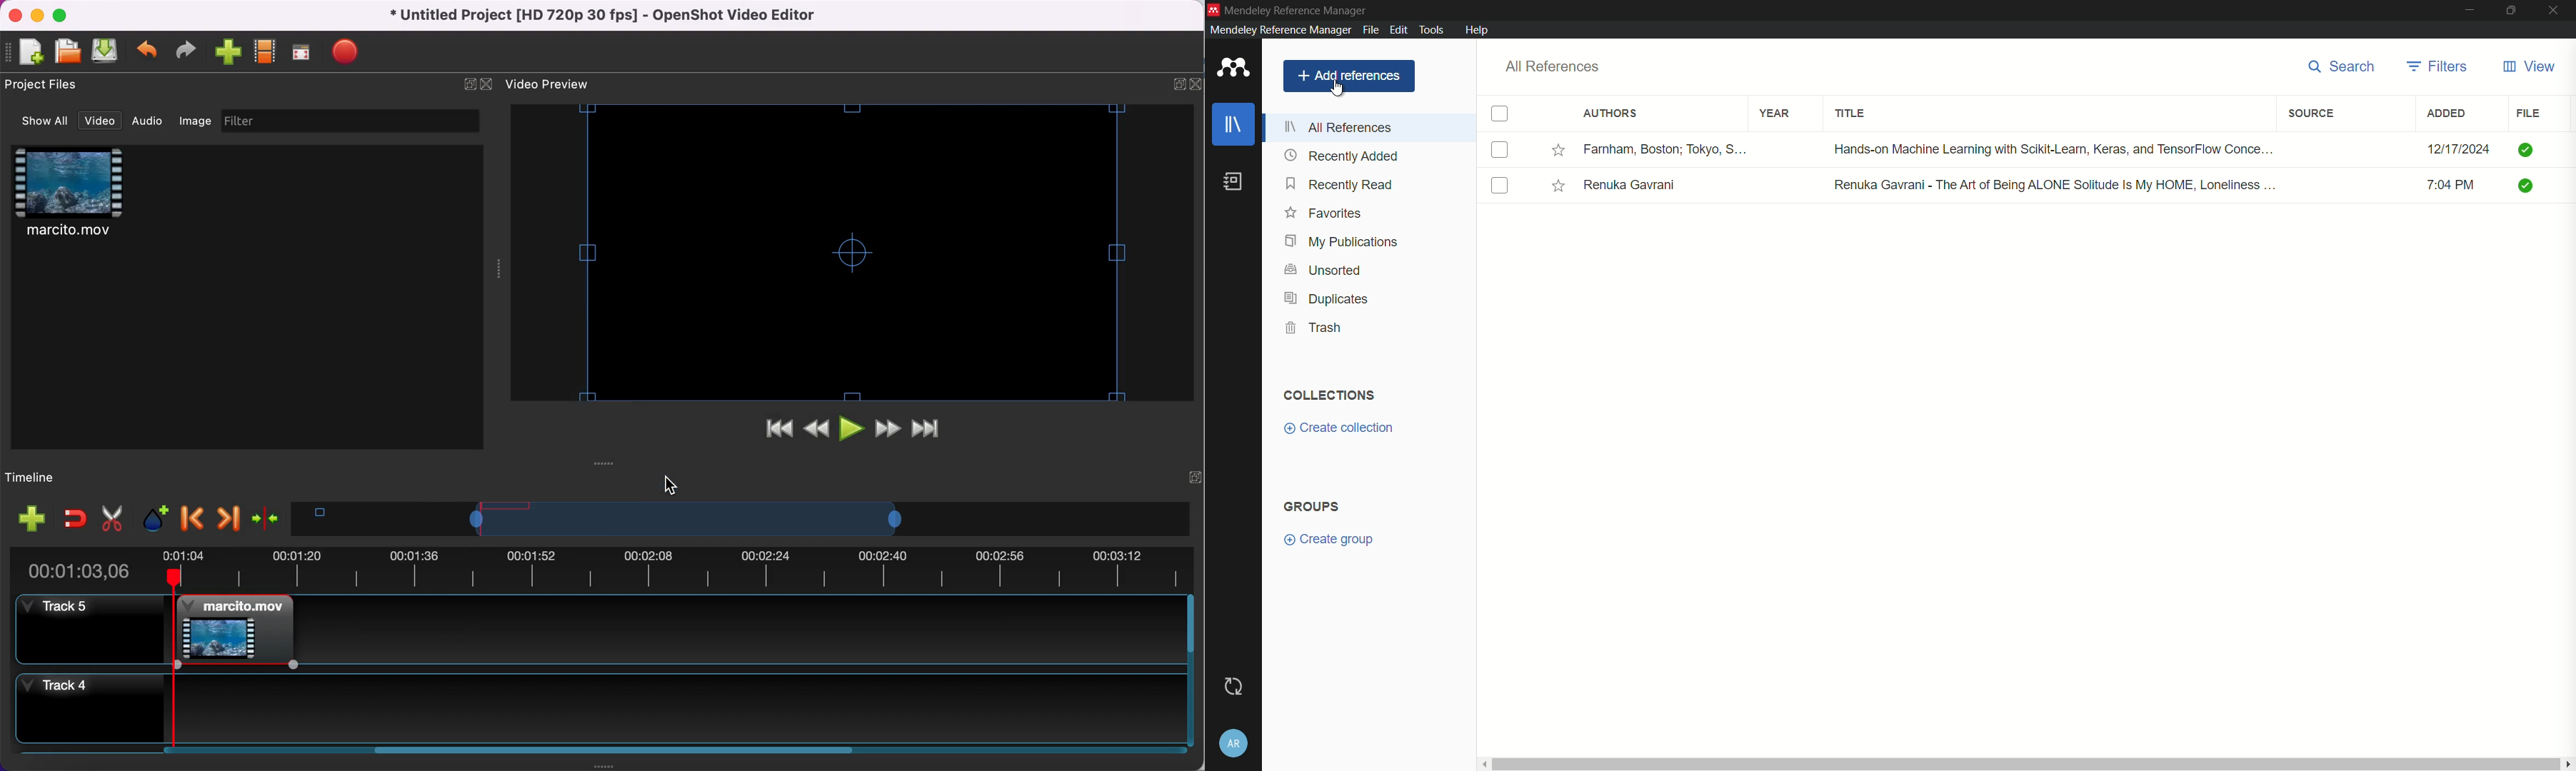 The height and width of the screenshot is (784, 2576). Describe the element at coordinates (1342, 155) in the screenshot. I see `recently added` at that location.